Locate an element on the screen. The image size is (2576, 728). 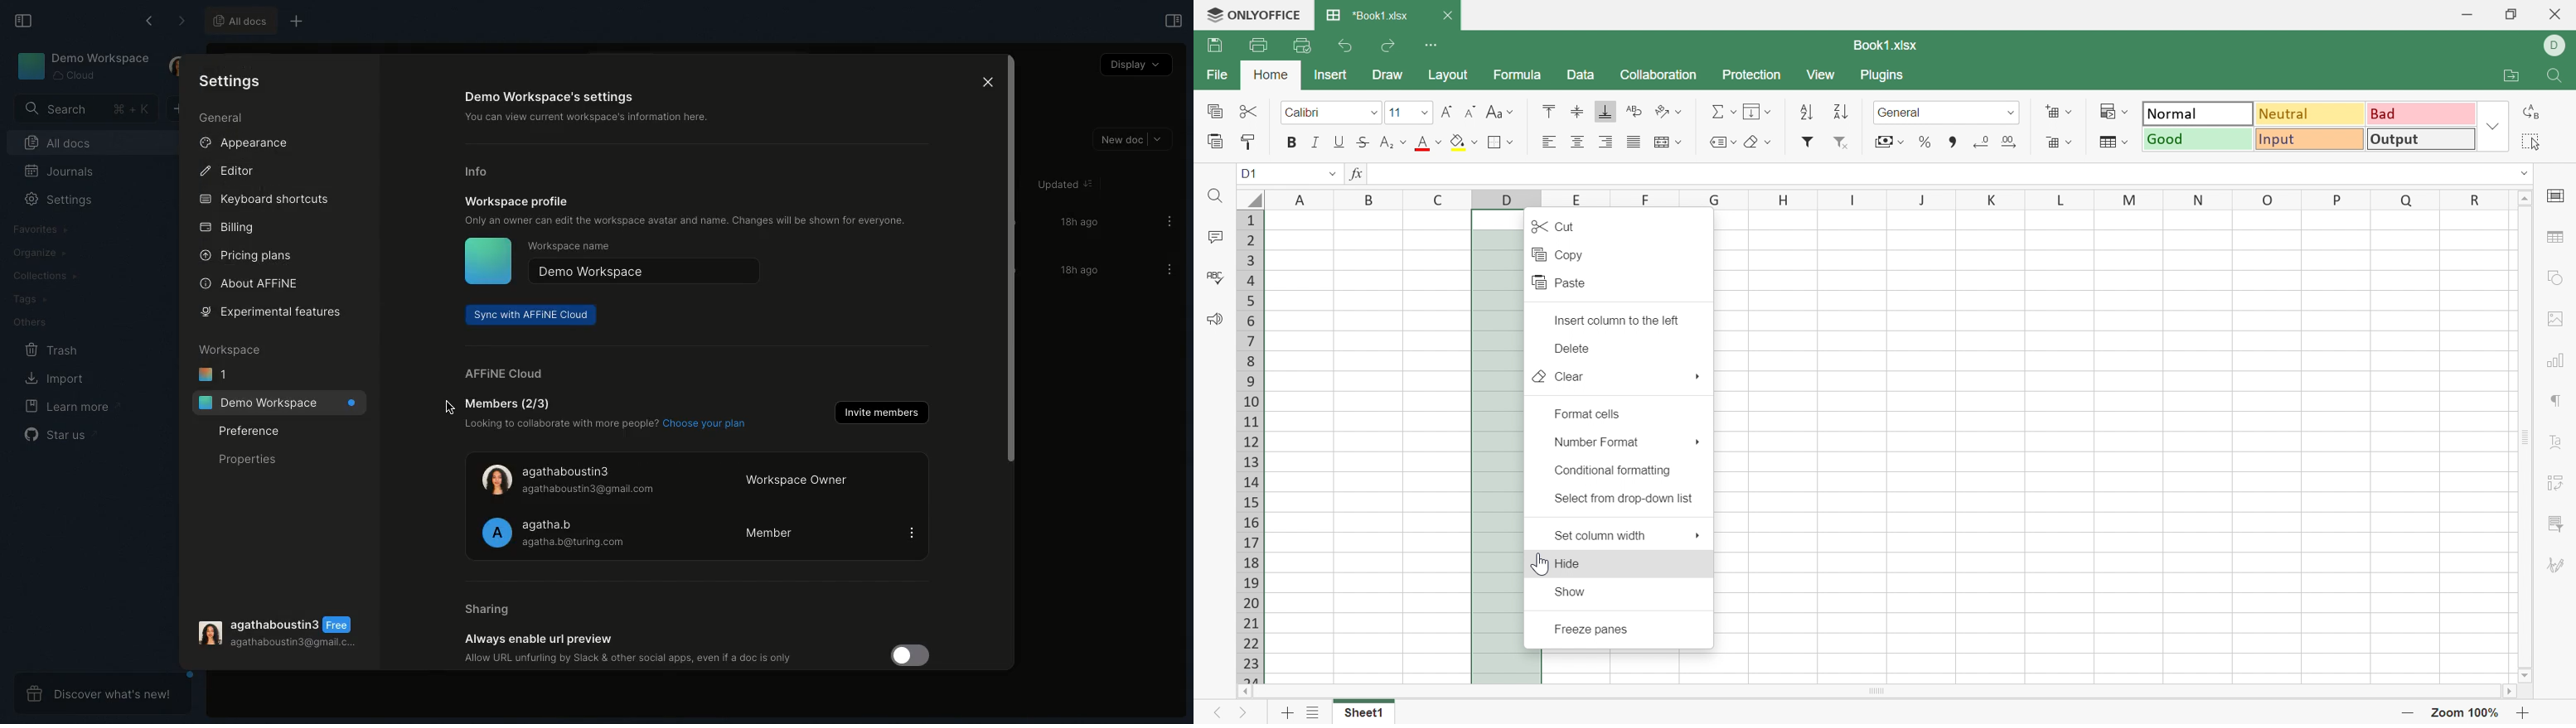
Format cells is located at coordinates (1590, 412).